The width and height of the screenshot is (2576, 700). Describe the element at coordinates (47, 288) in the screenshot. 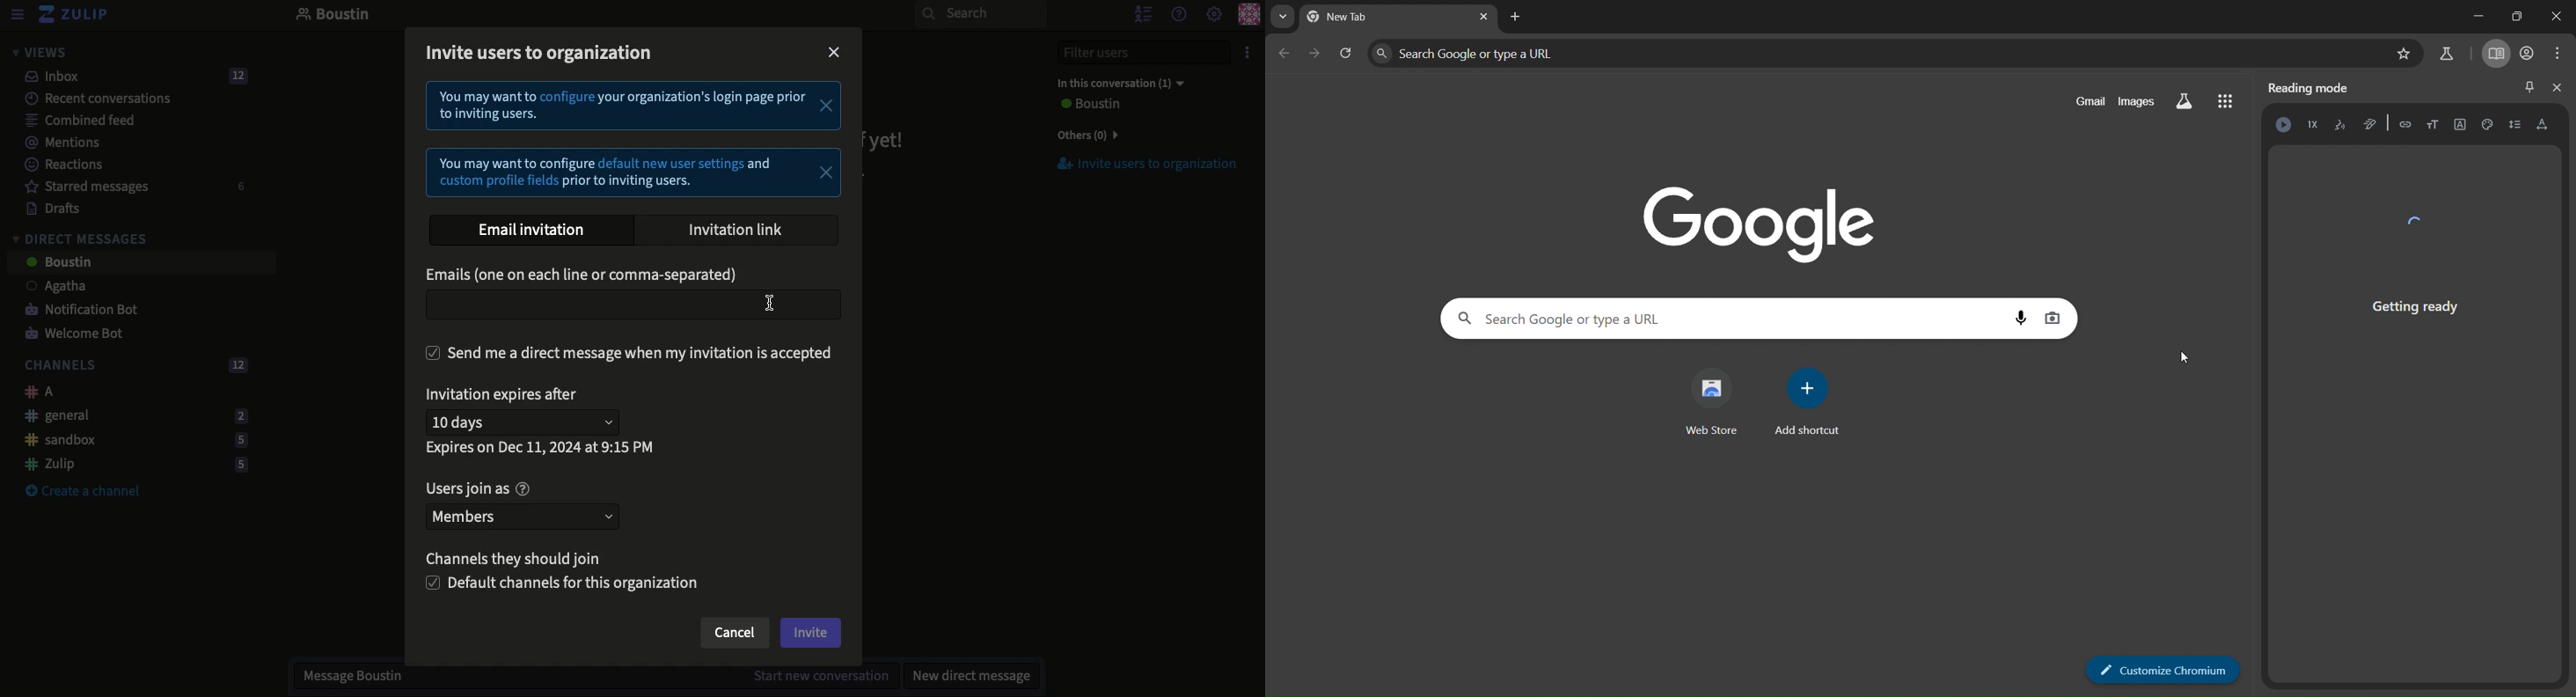

I see `User 1` at that location.